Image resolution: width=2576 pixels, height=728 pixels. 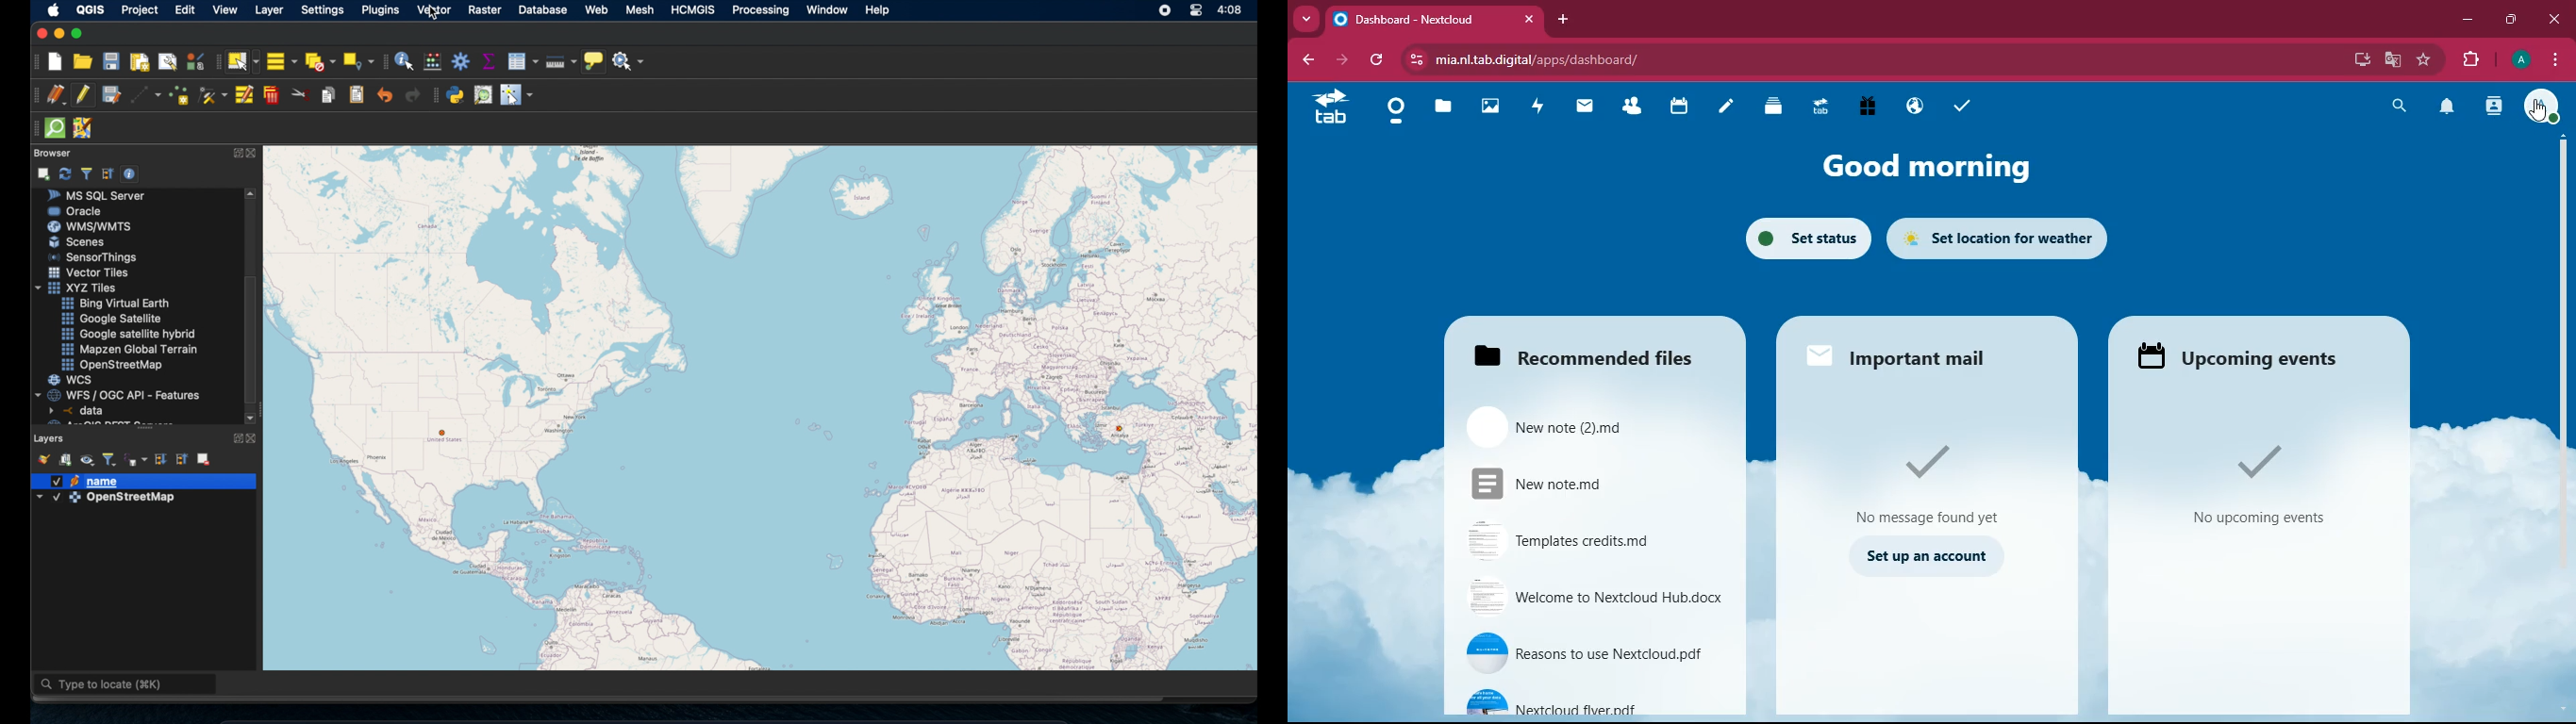 What do you see at coordinates (55, 95) in the screenshot?
I see `current edits` at bounding box center [55, 95].